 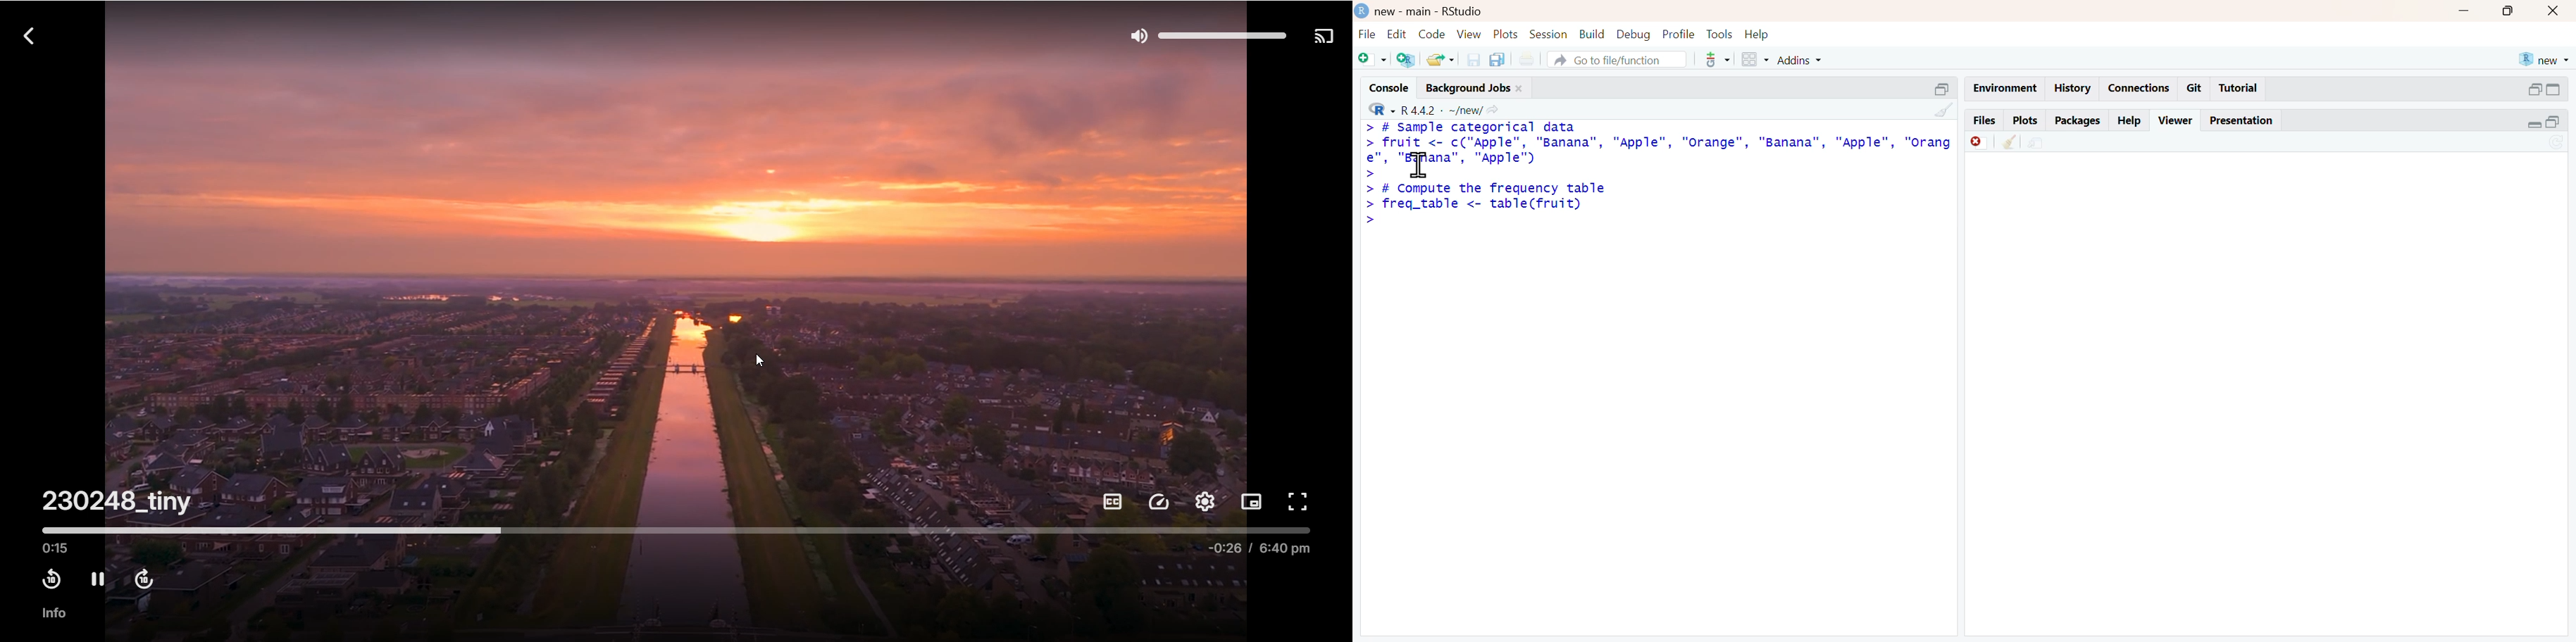 What do you see at coordinates (2177, 121) in the screenshot?
I see `viewer` at bounding box center [2177, 121].